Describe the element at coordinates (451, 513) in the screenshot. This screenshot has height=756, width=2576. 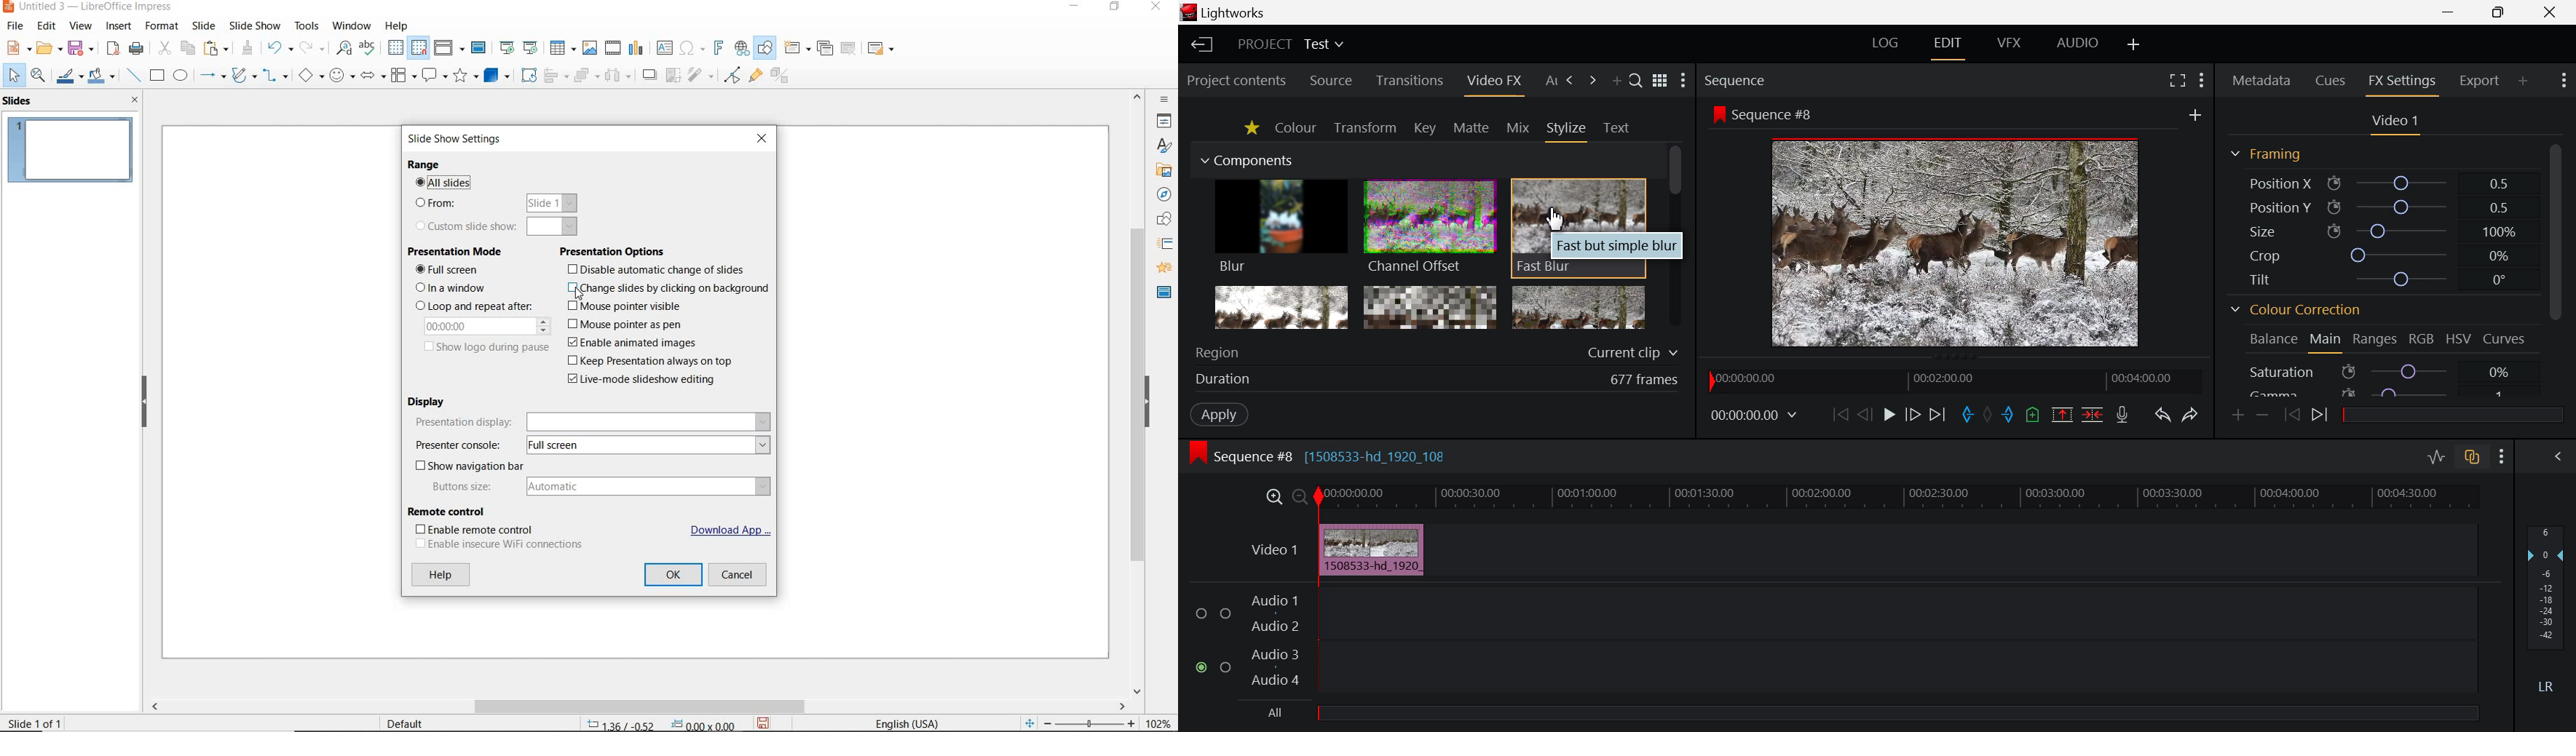
I see `REMOTE CONTROL` at that location.